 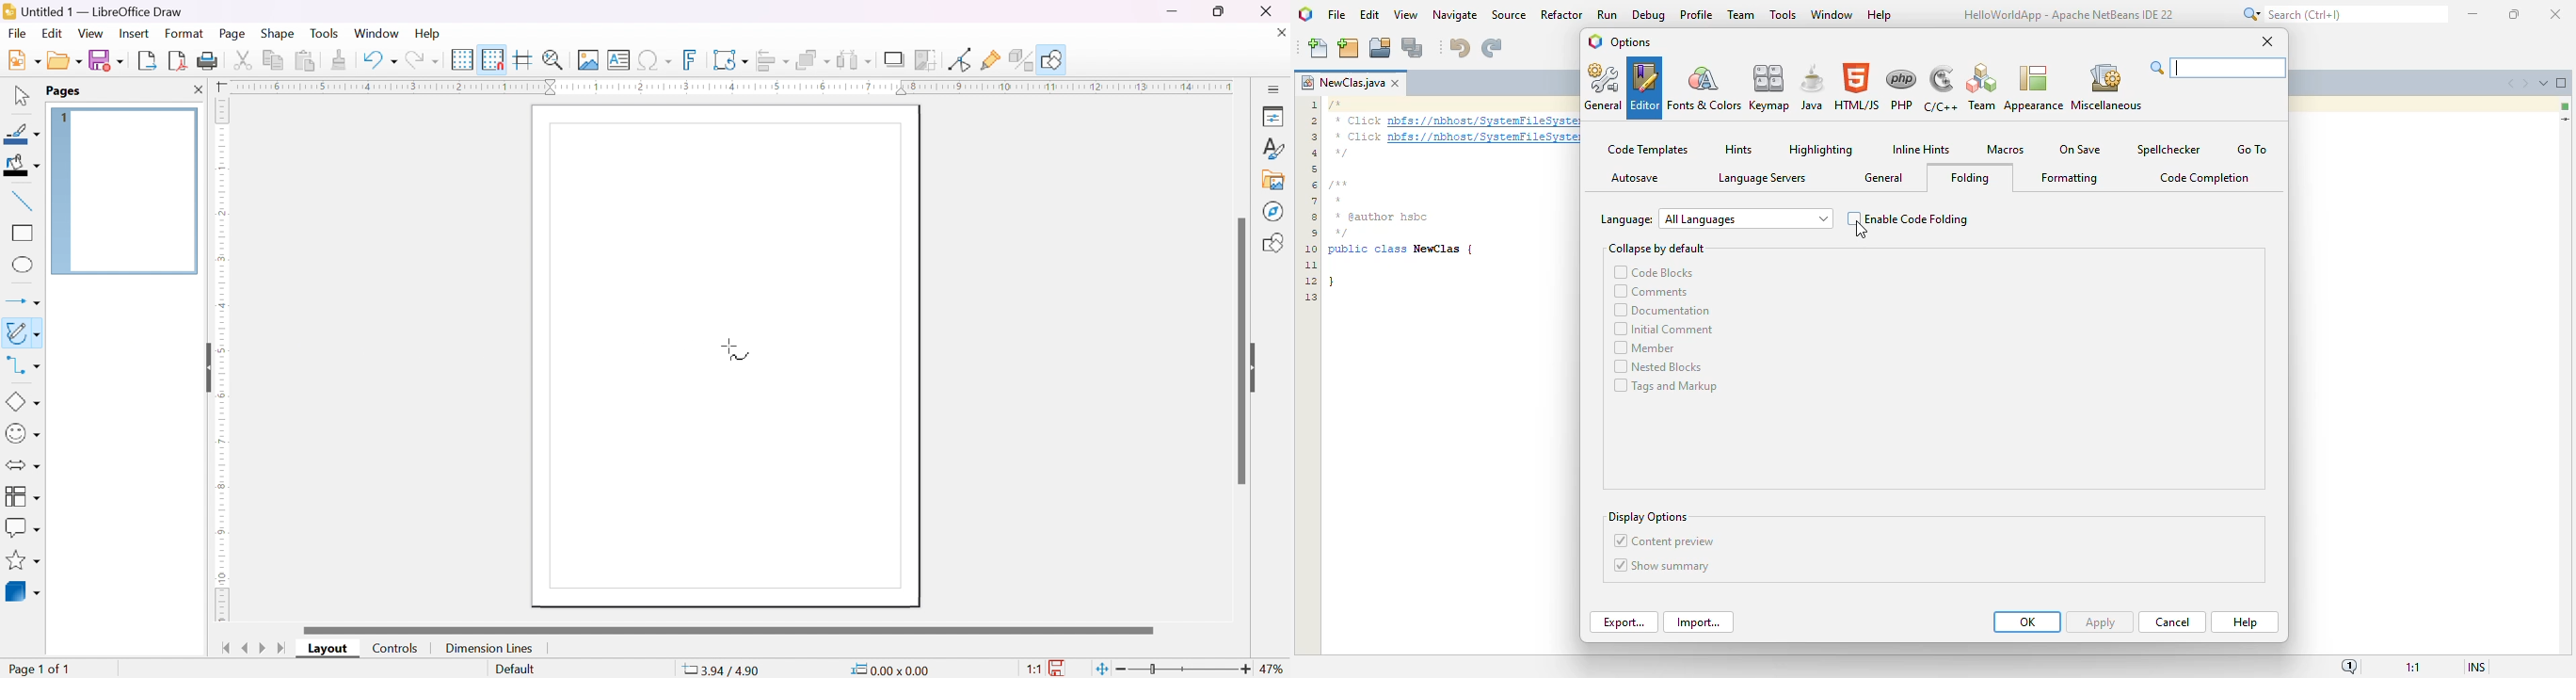 What do you see at coordinates (1283, 32) in the screenshot?
I see `close` at bounding box center [1283, 32].